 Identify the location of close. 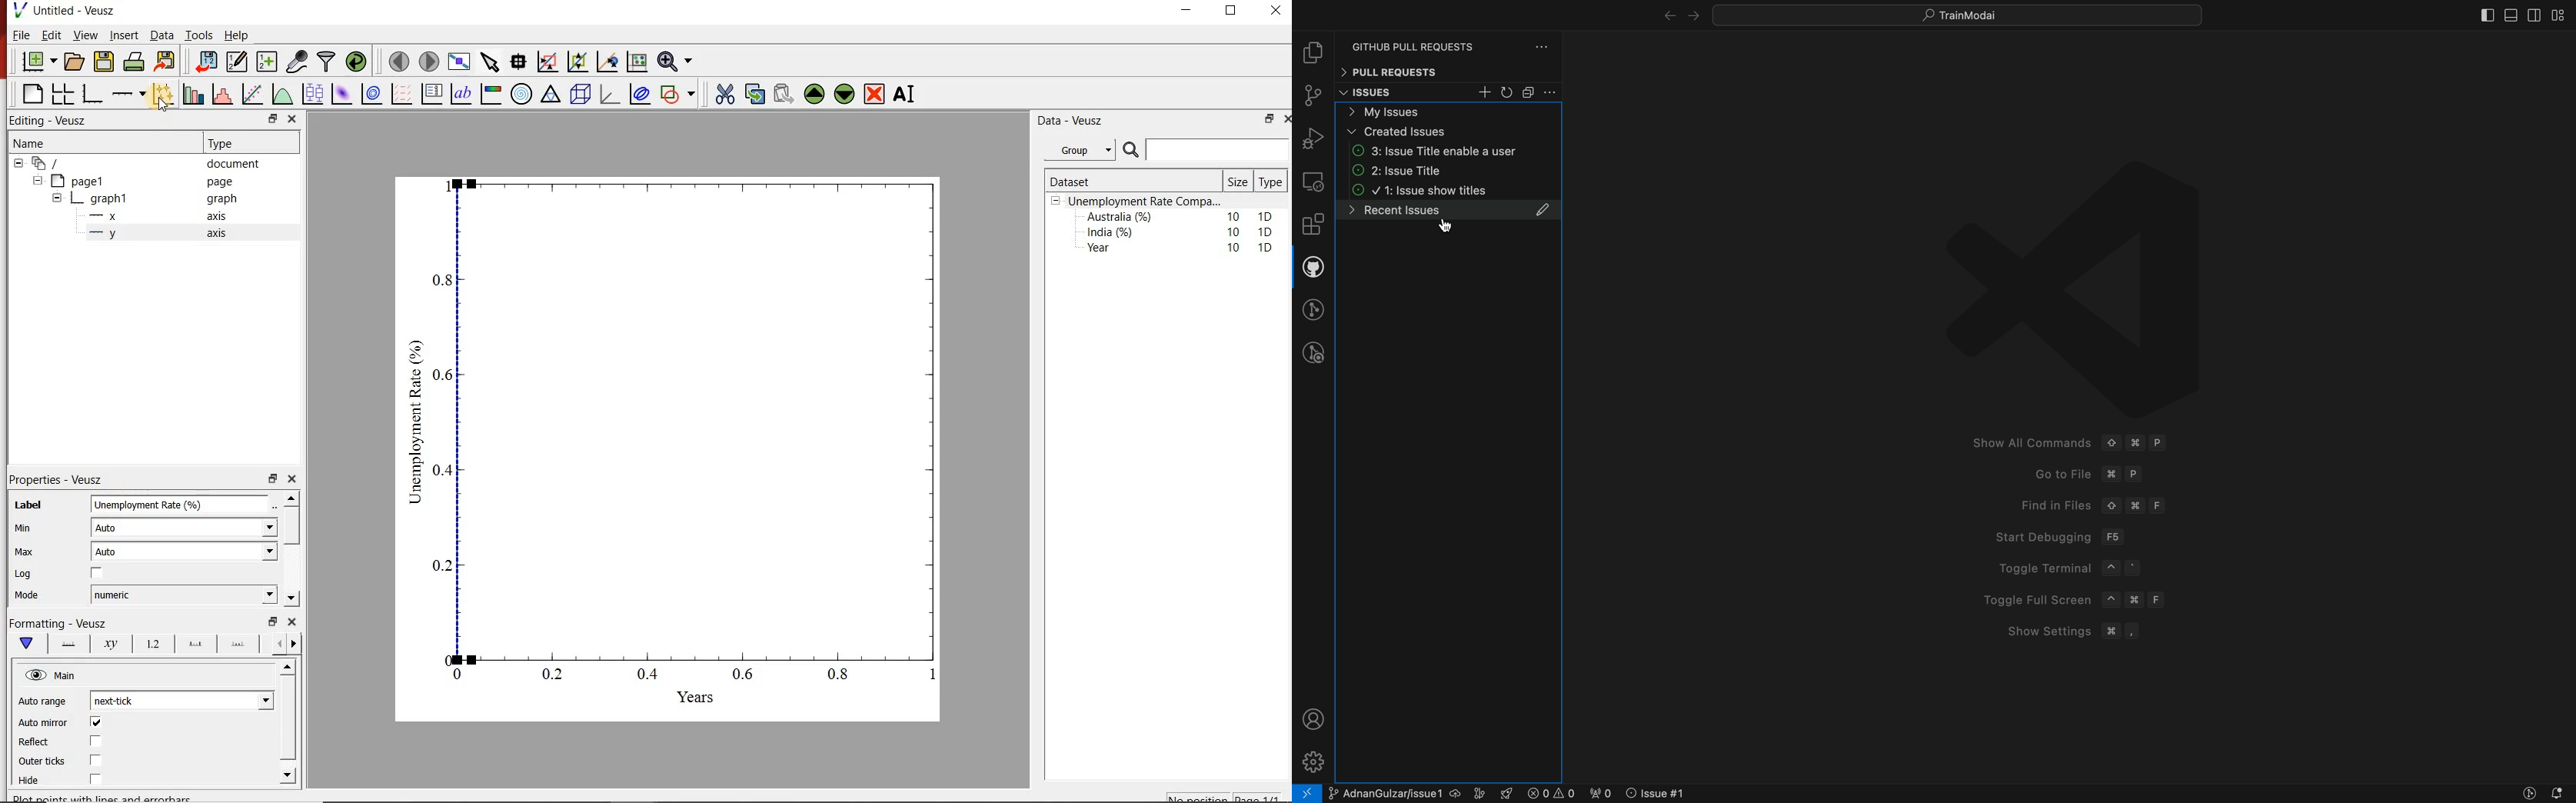
(1287, 118).